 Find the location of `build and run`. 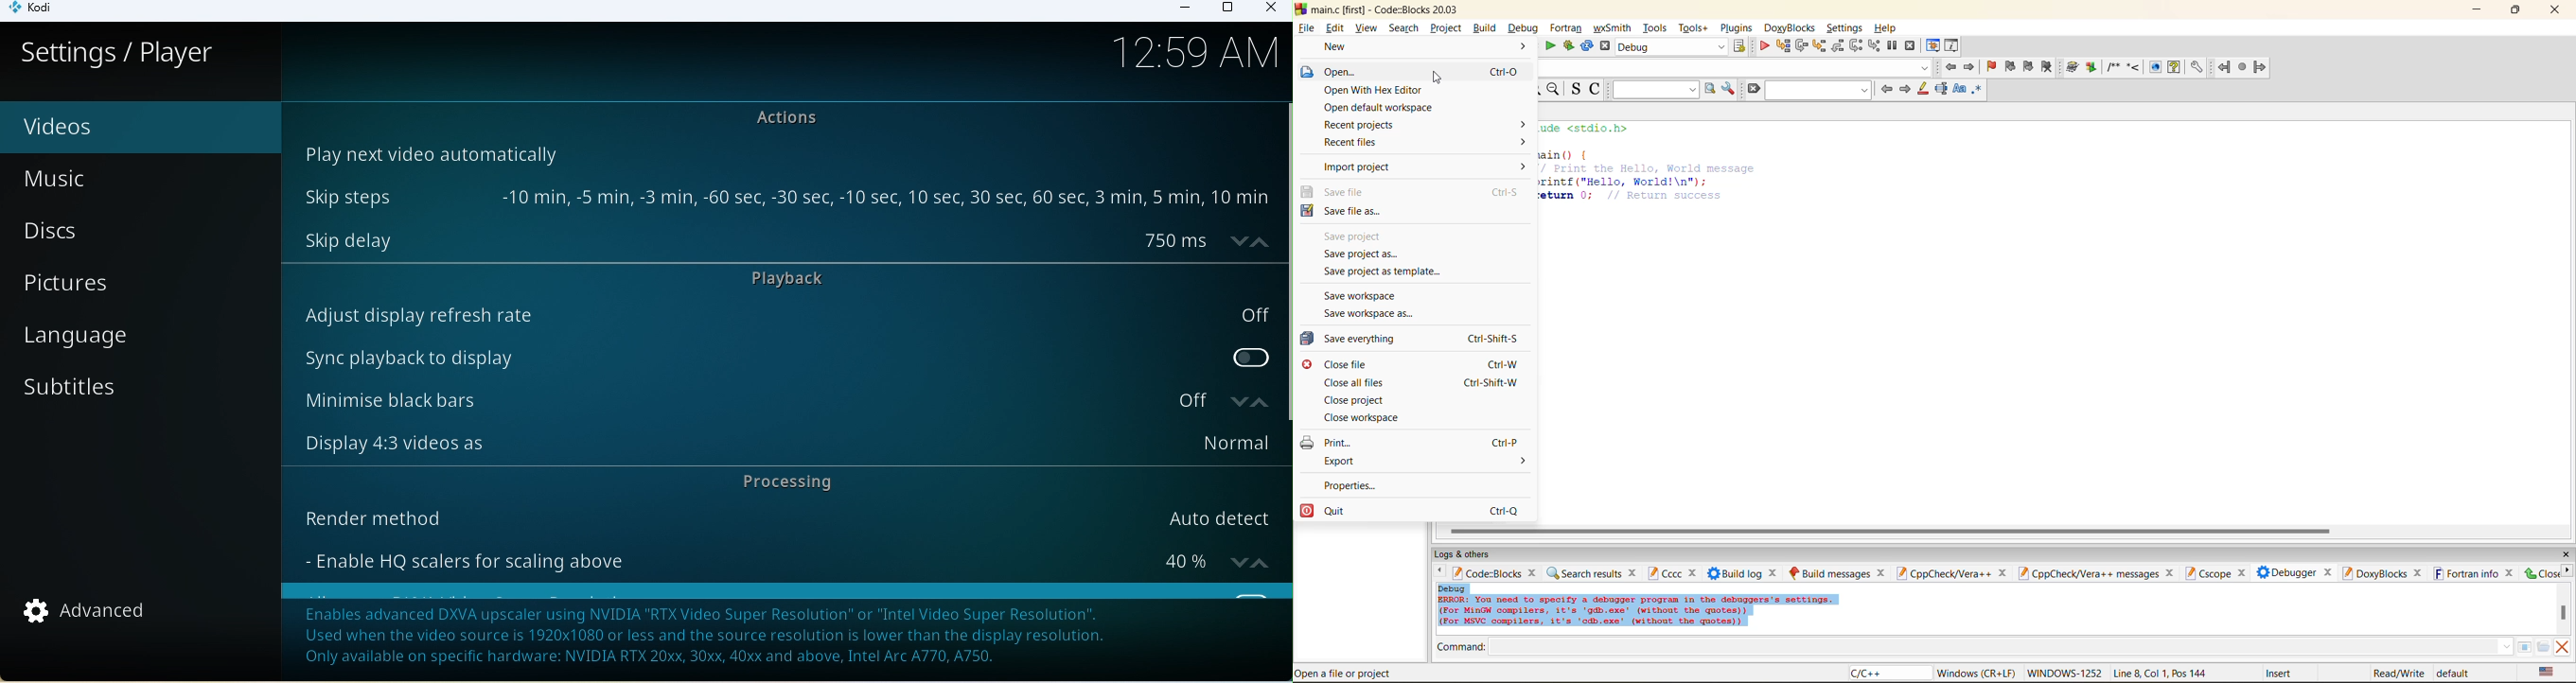

build and run is located at coordinates (1569, 46).